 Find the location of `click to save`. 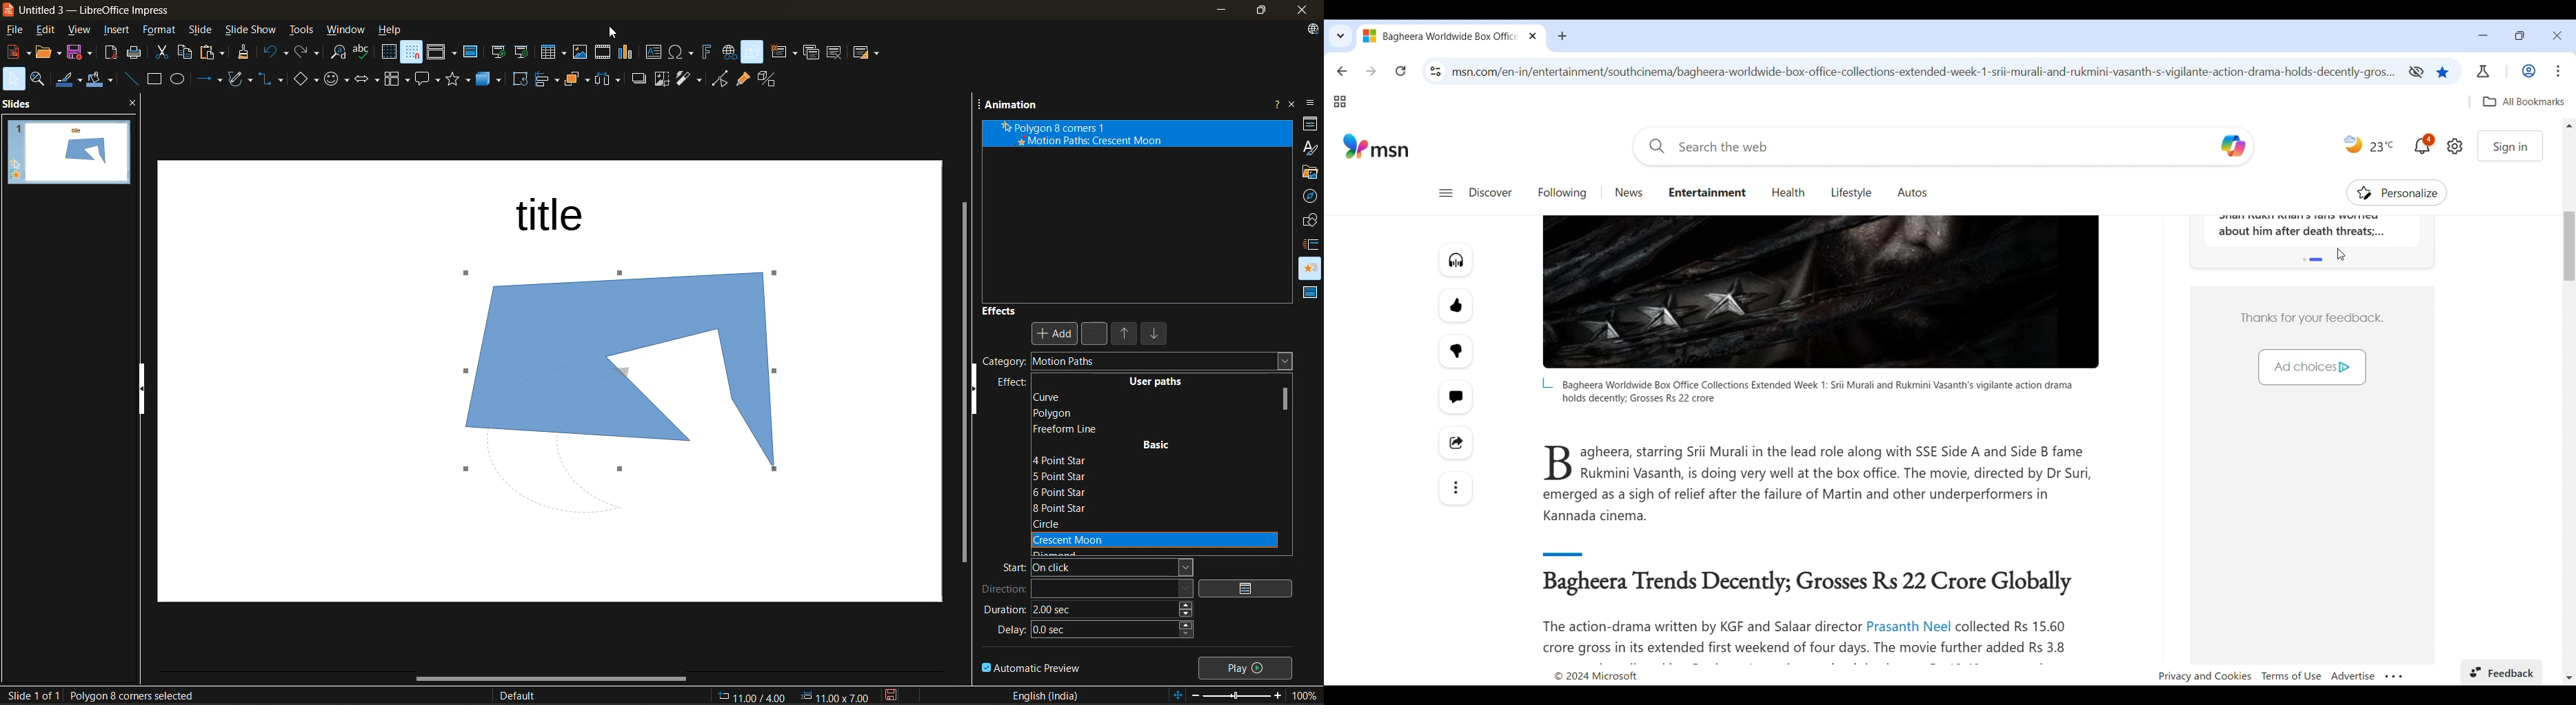

click to save is located at coordinates (890, 695).